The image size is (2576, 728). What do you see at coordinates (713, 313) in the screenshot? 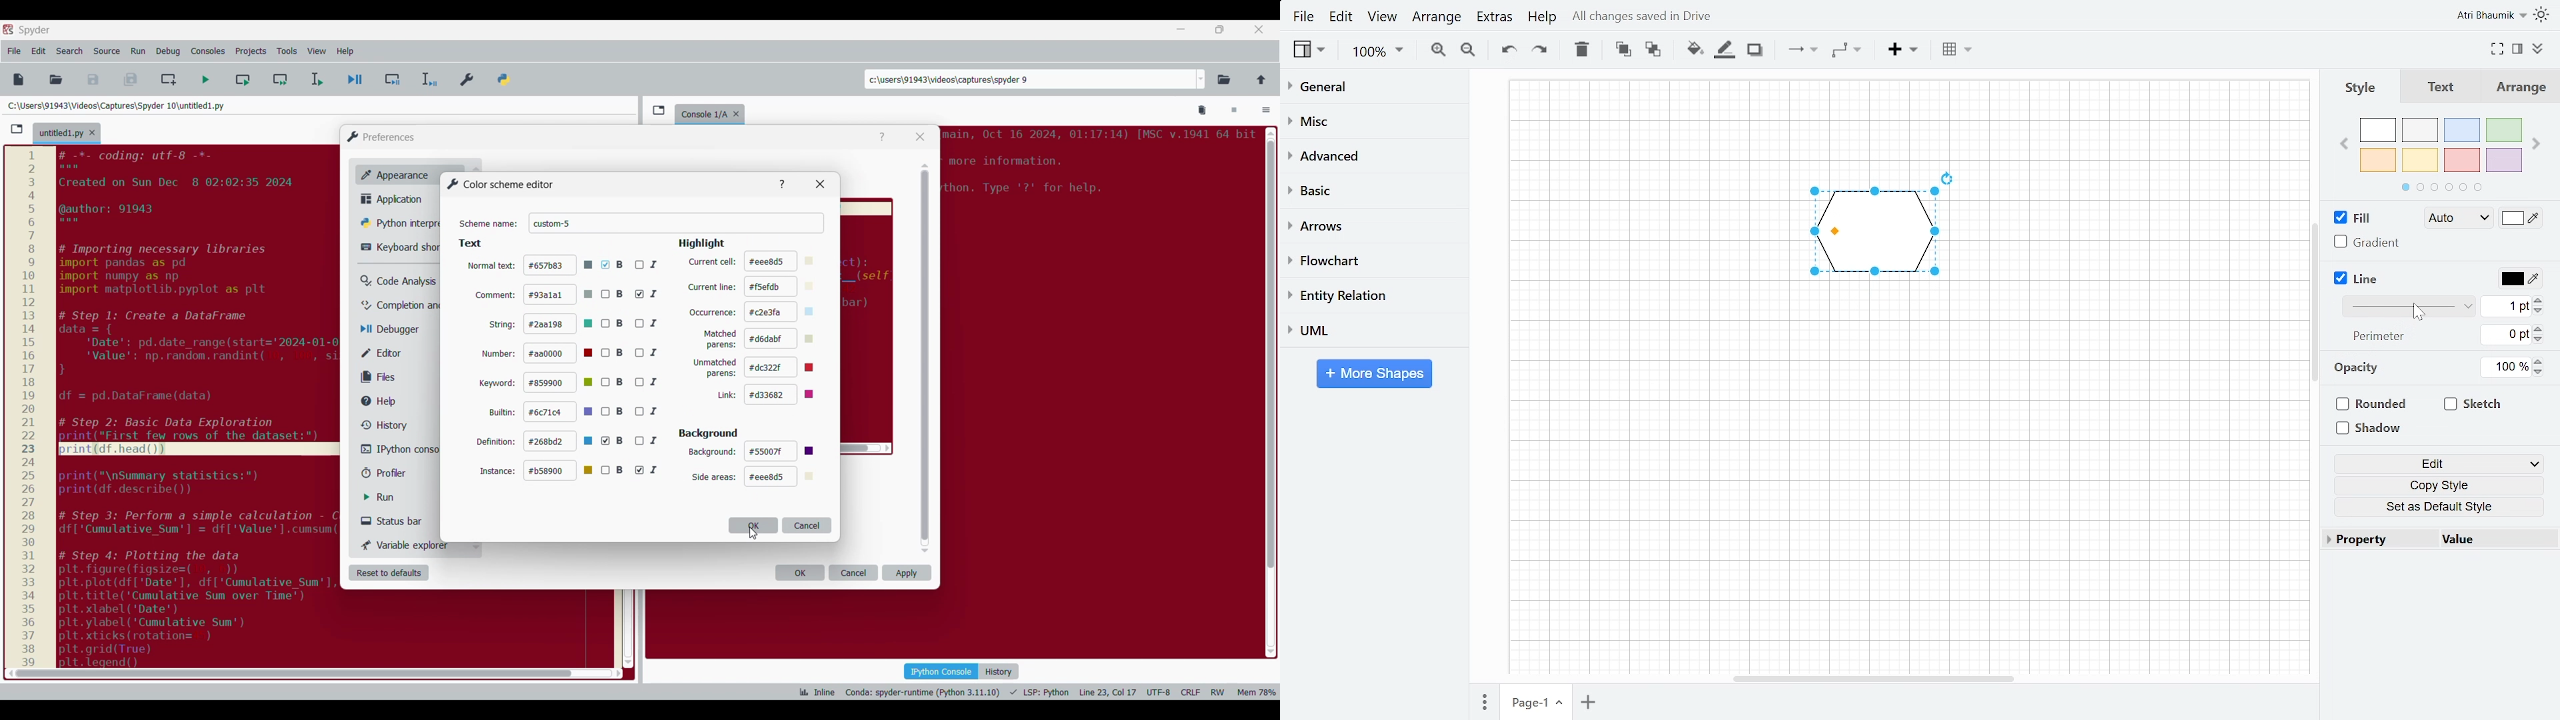
I see `occurrence` at bounding box center [713, 313].